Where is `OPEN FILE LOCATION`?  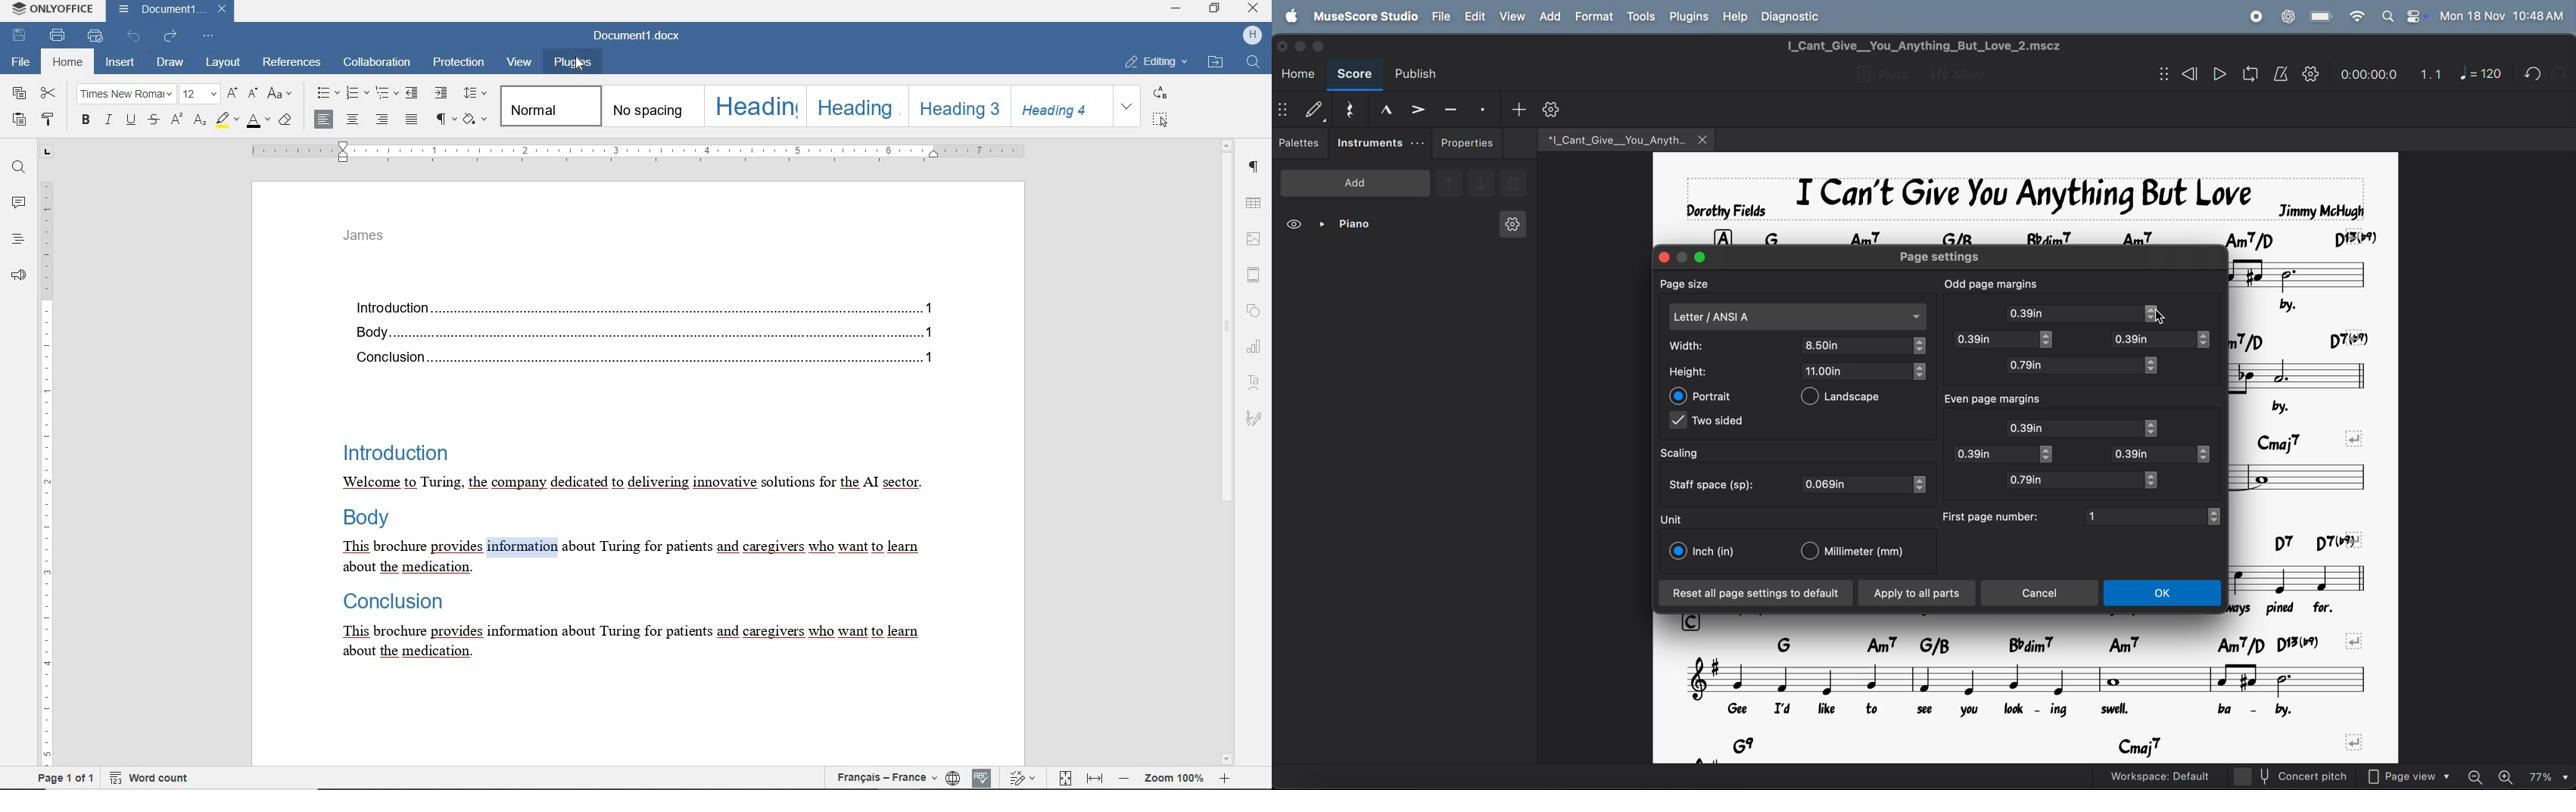 OPEN FILE LOCATION is located at coordinates (1215, 64).